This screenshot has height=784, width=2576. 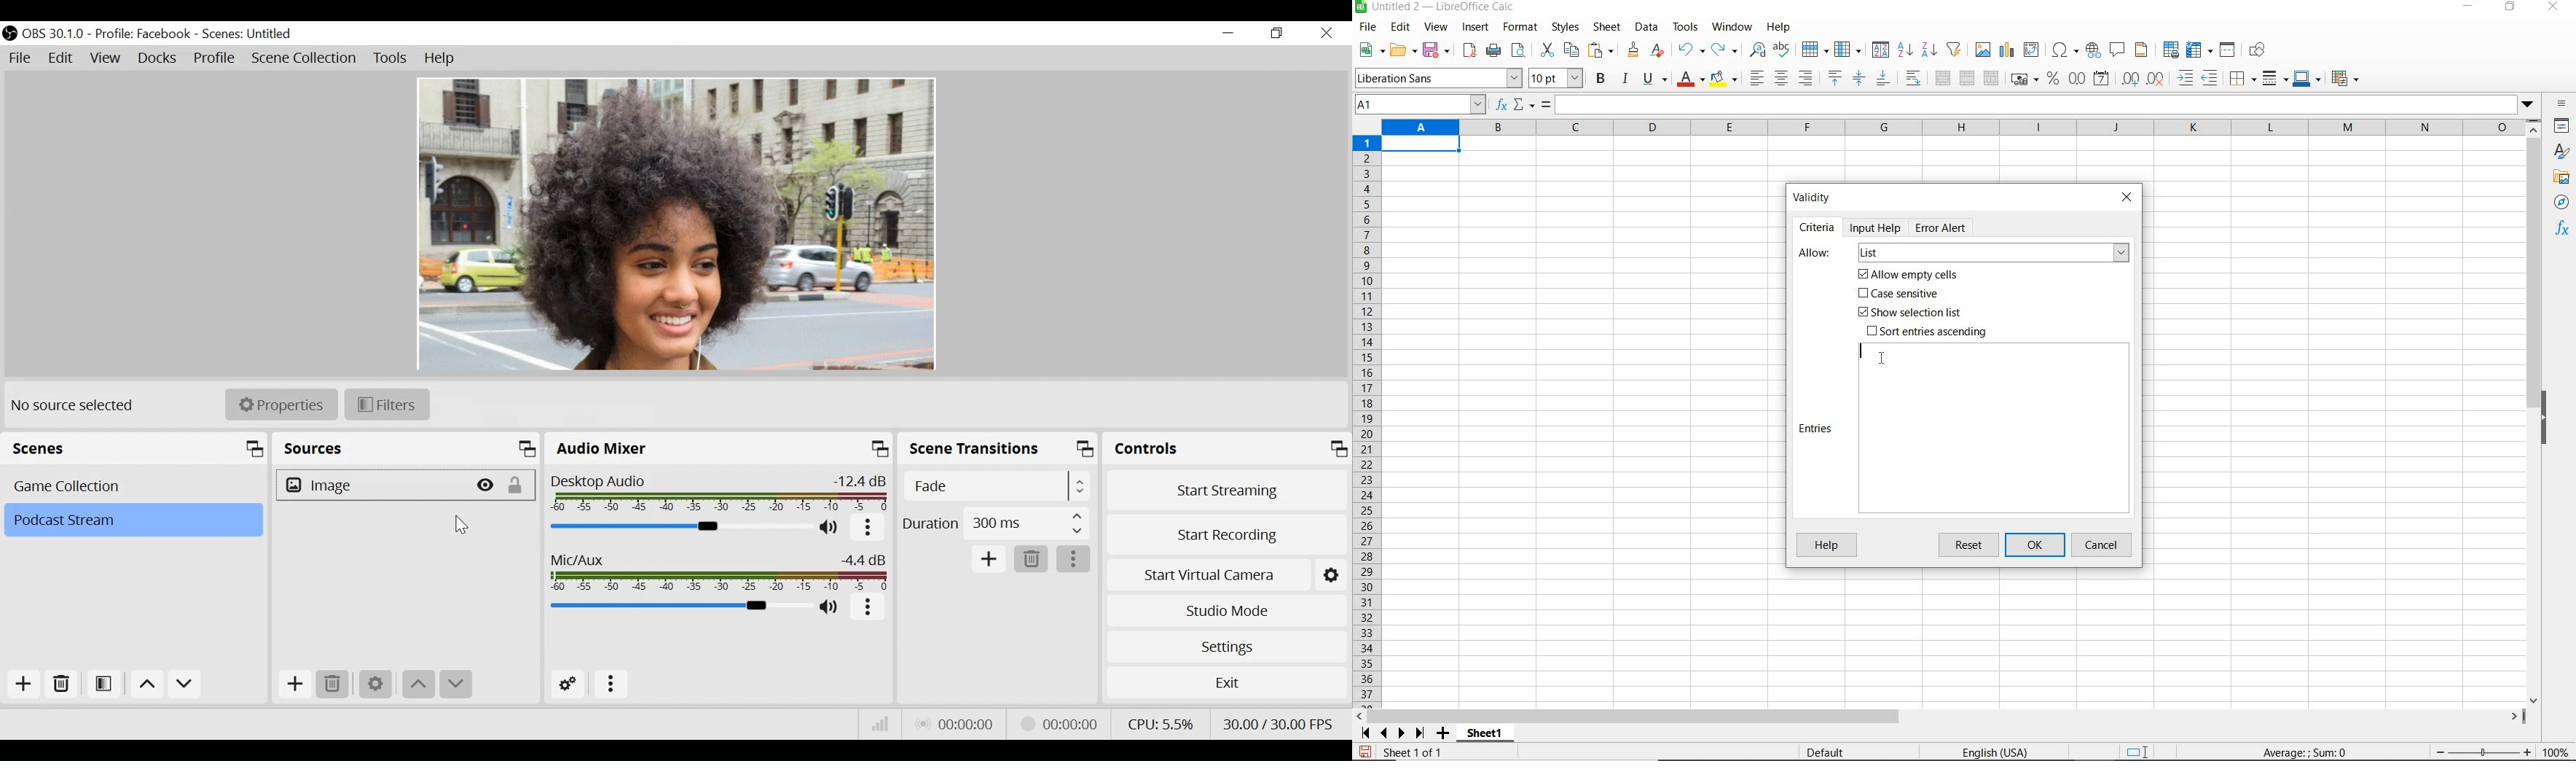 I want to click on Filters, so click(x=387, y=404).